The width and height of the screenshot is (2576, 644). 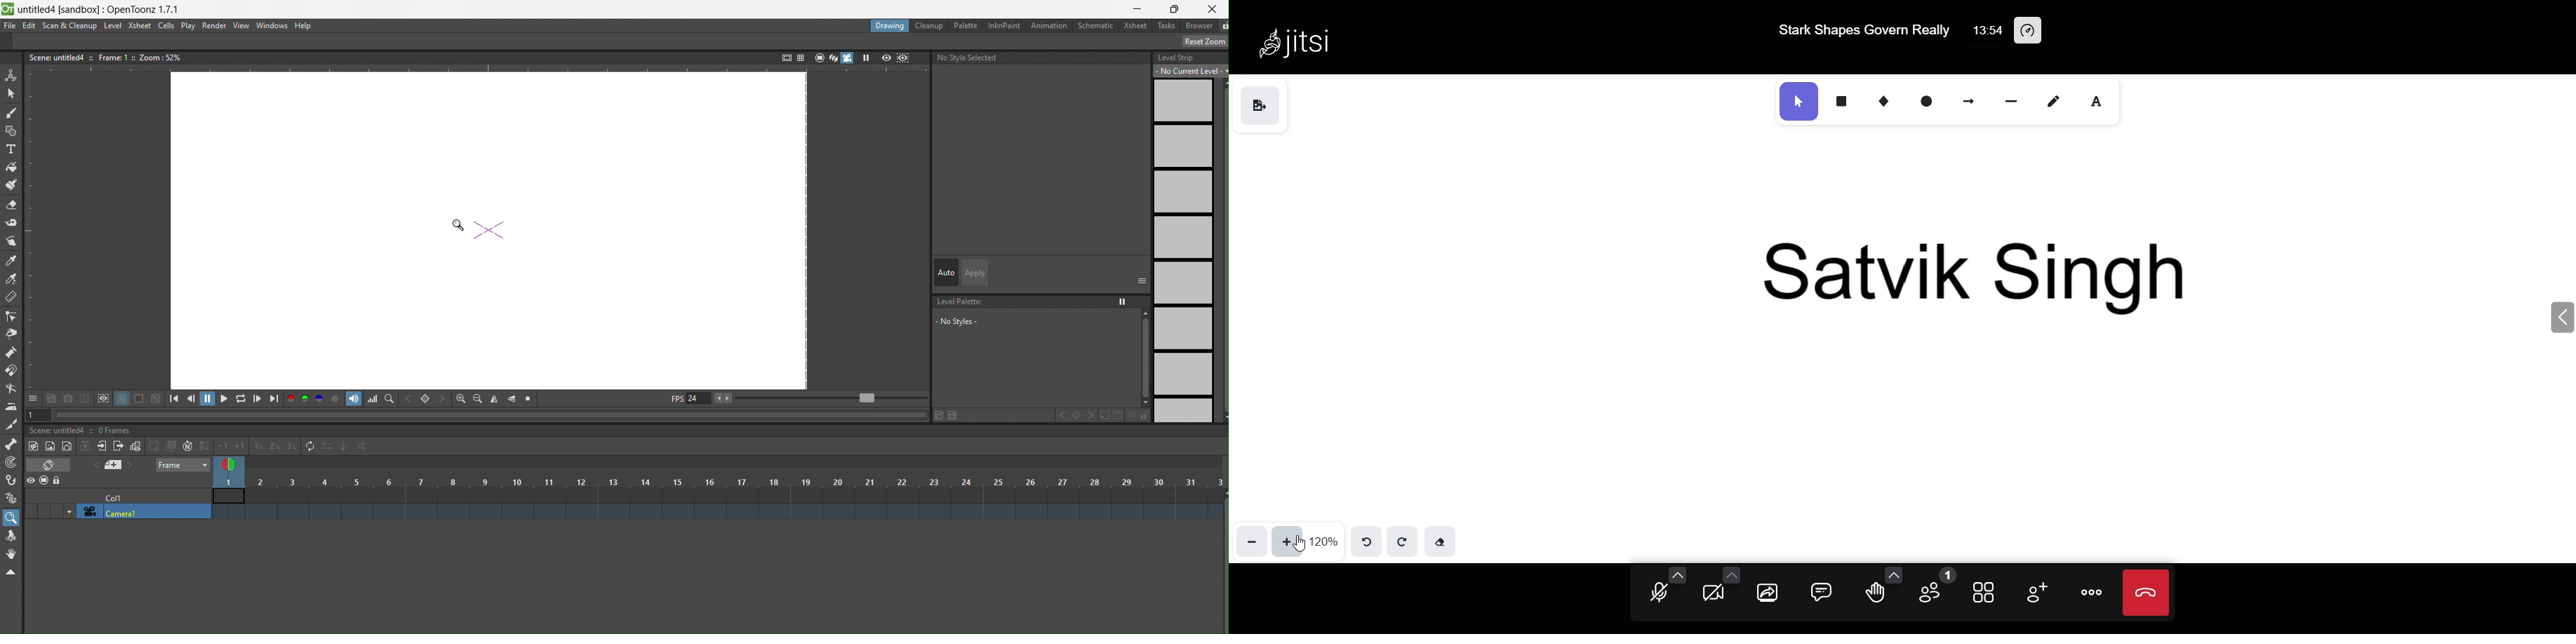 I want to click on , so click(x=531, y=399).